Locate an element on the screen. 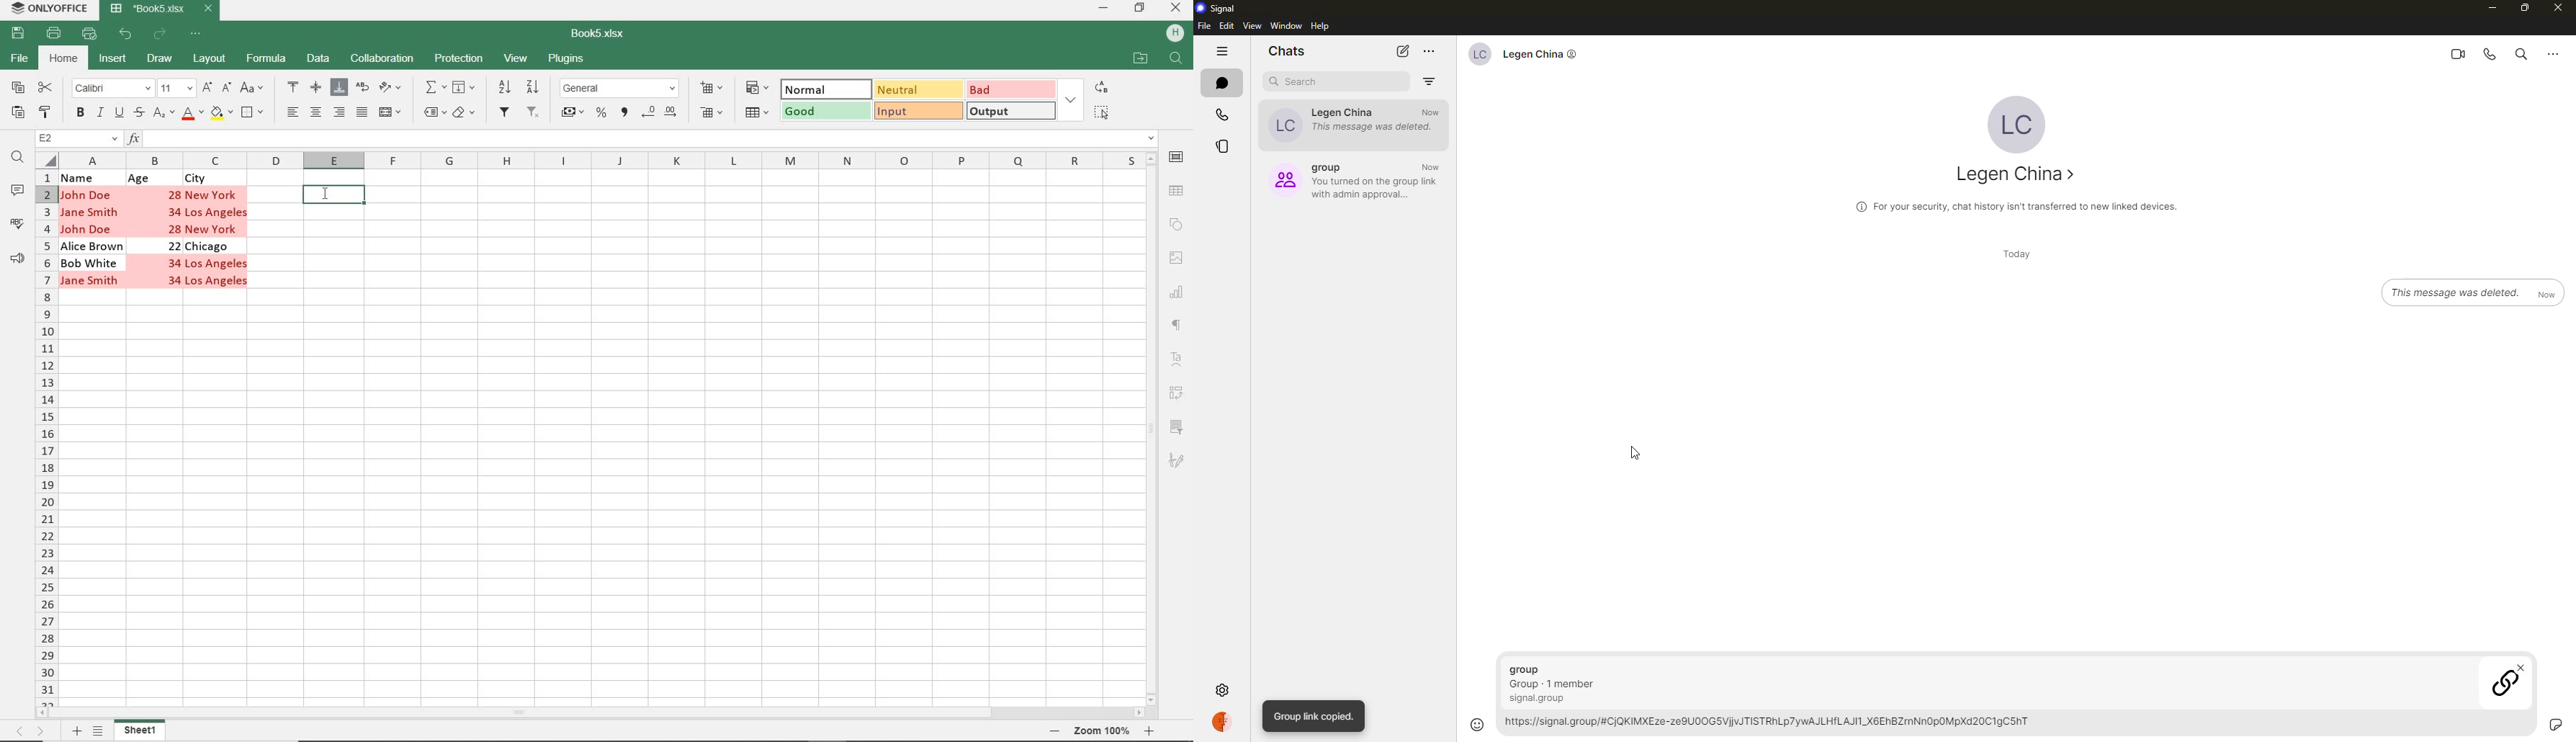 The image size is (2576, 756). signal is located at coordinates (1220, 9).